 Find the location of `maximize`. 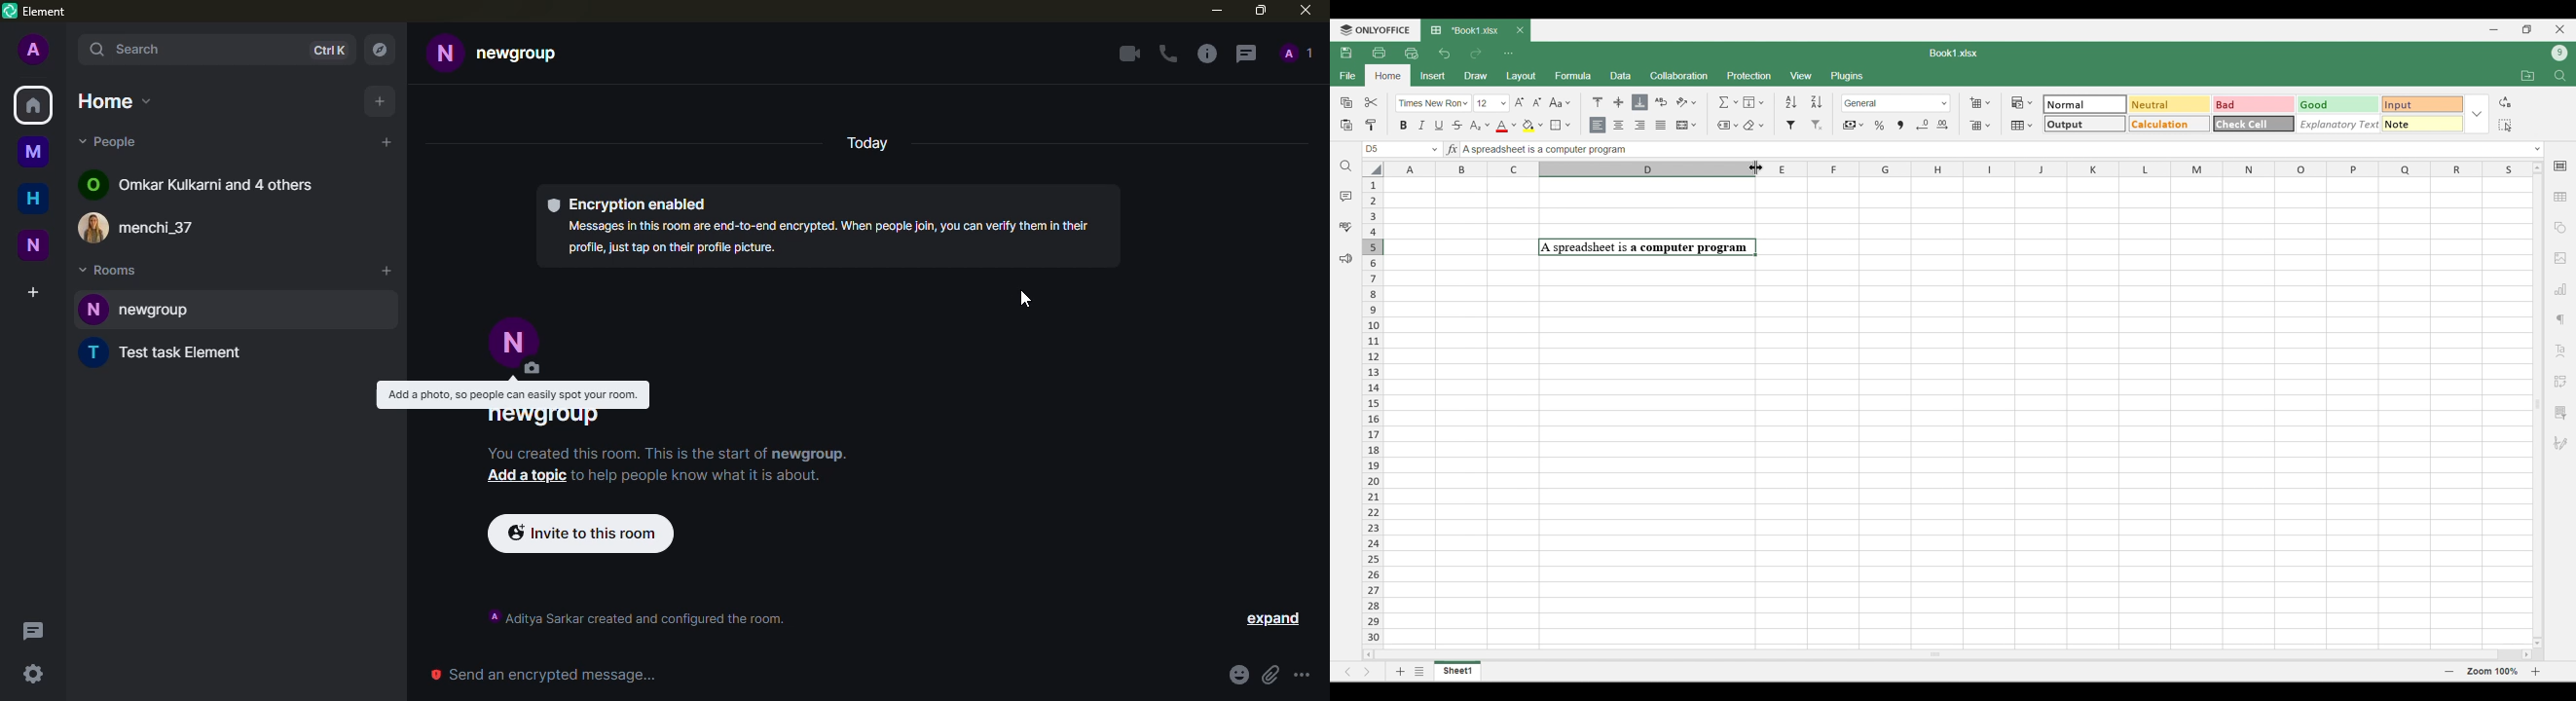

maximize is located at coordinates (1261, 11).